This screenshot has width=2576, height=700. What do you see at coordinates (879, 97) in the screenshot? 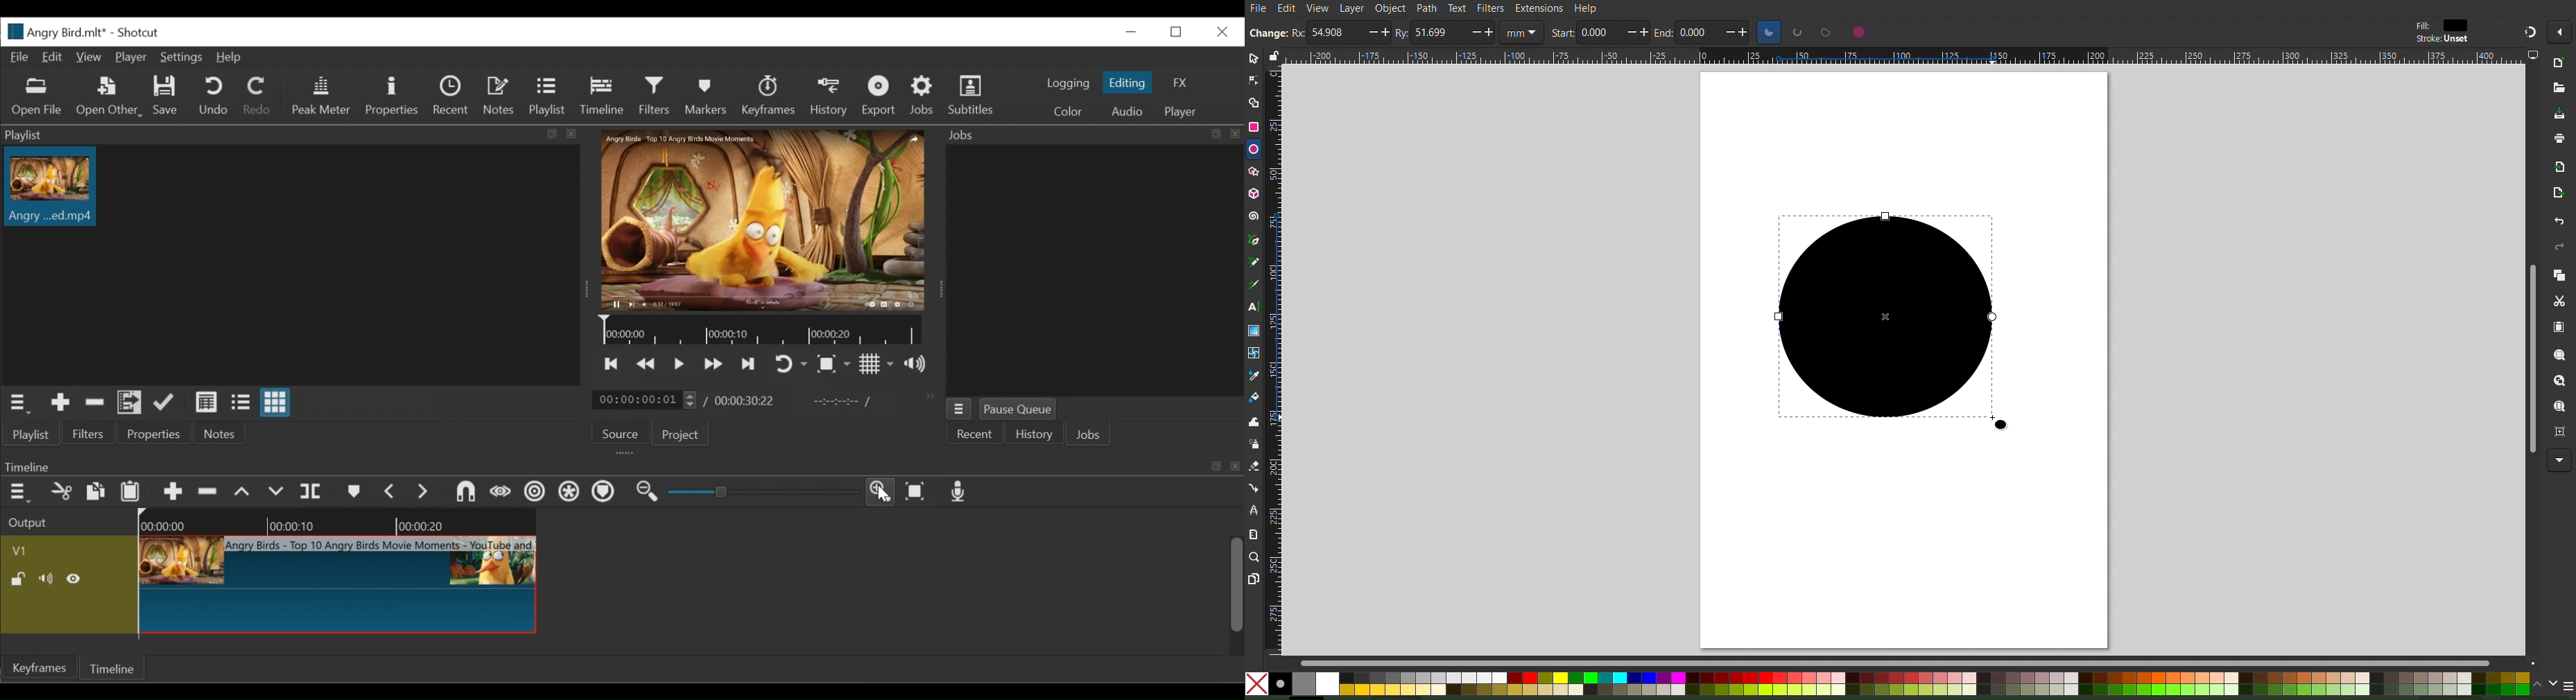
I see `Export` at bounding box center [879, 97].